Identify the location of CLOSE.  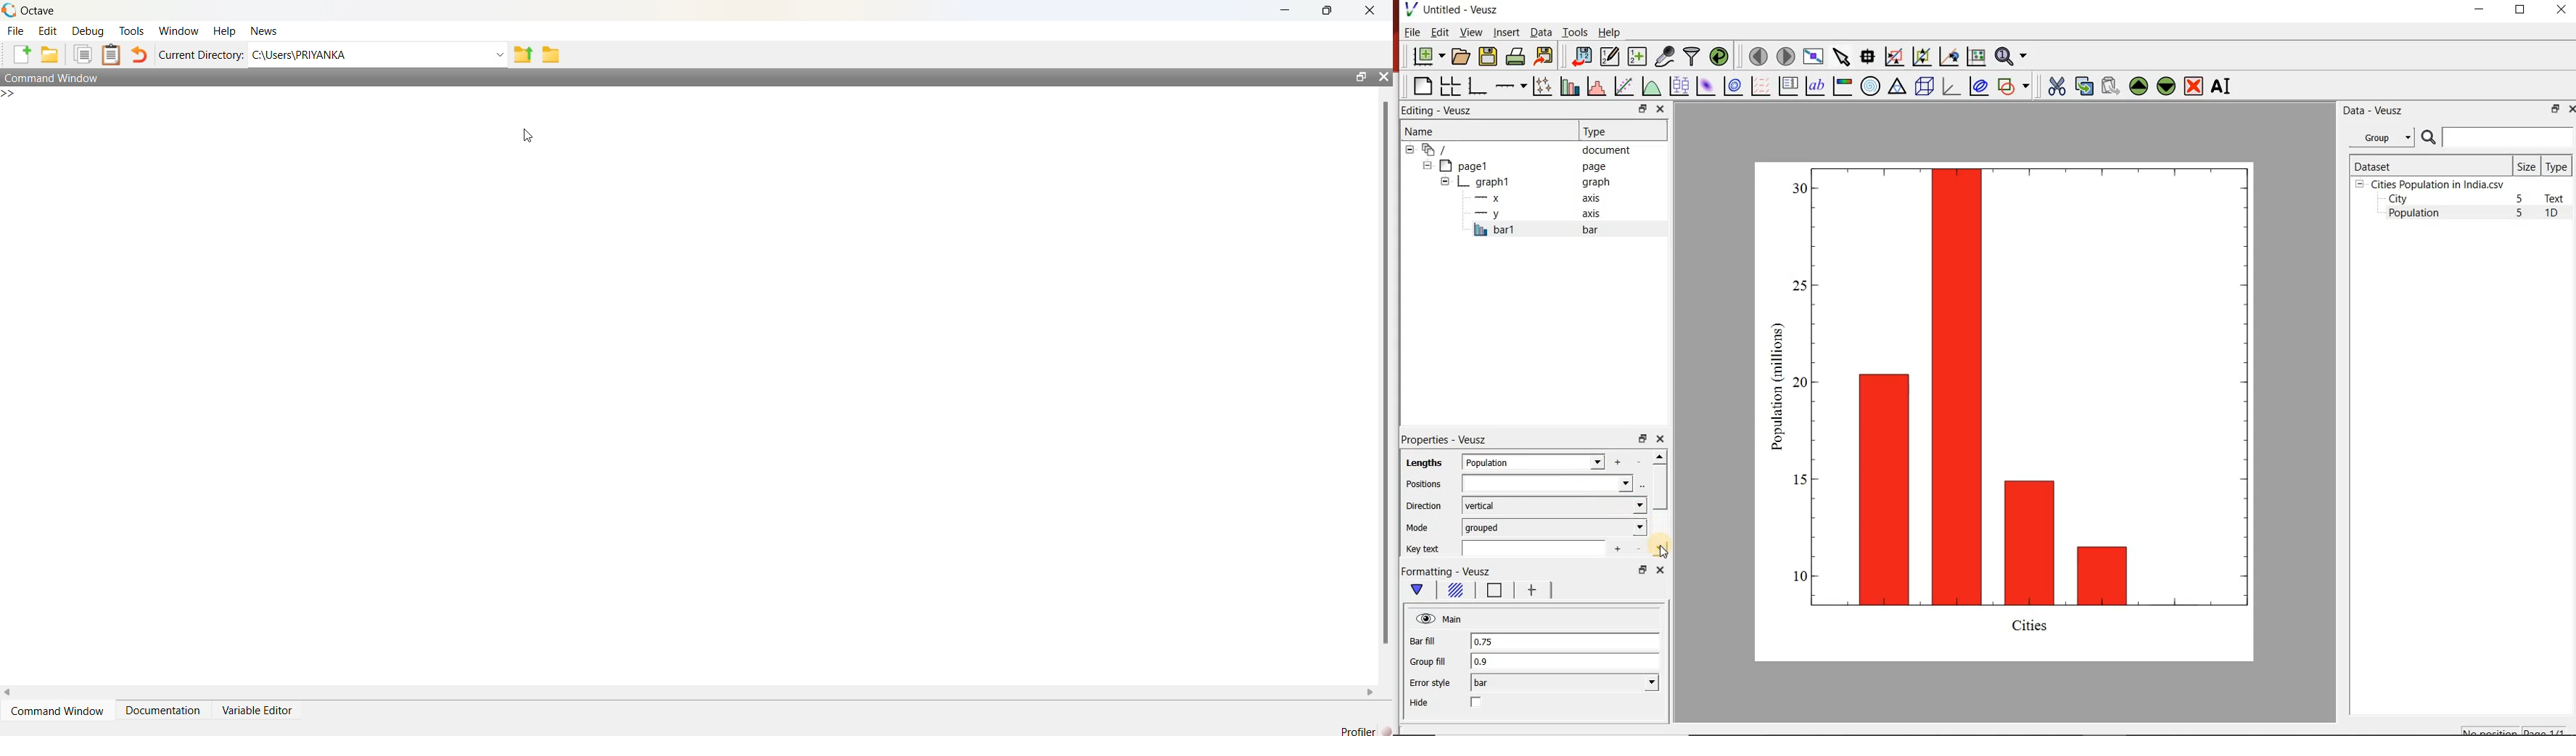
(2560, 11).